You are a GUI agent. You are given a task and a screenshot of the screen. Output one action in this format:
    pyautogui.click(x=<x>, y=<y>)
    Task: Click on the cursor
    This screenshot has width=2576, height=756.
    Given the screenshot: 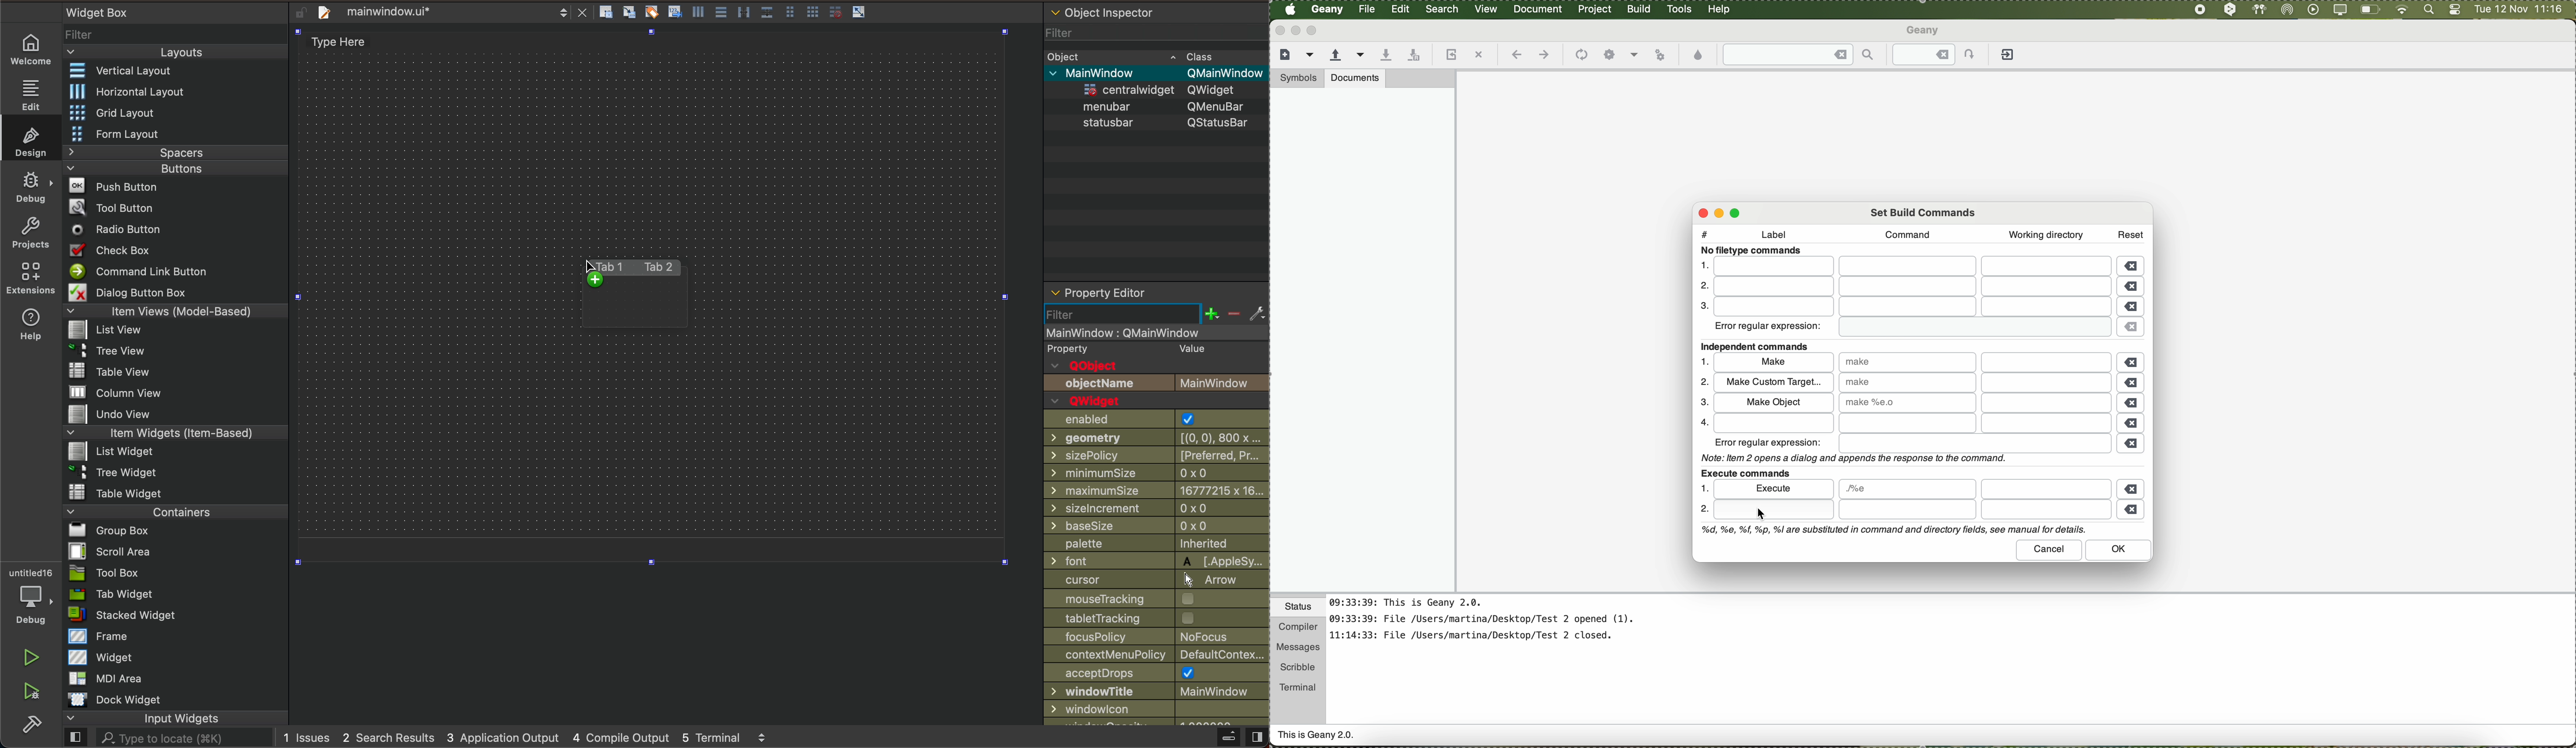 What is the action you would take?
    pyautogui.click(x=1155, y=581)
    